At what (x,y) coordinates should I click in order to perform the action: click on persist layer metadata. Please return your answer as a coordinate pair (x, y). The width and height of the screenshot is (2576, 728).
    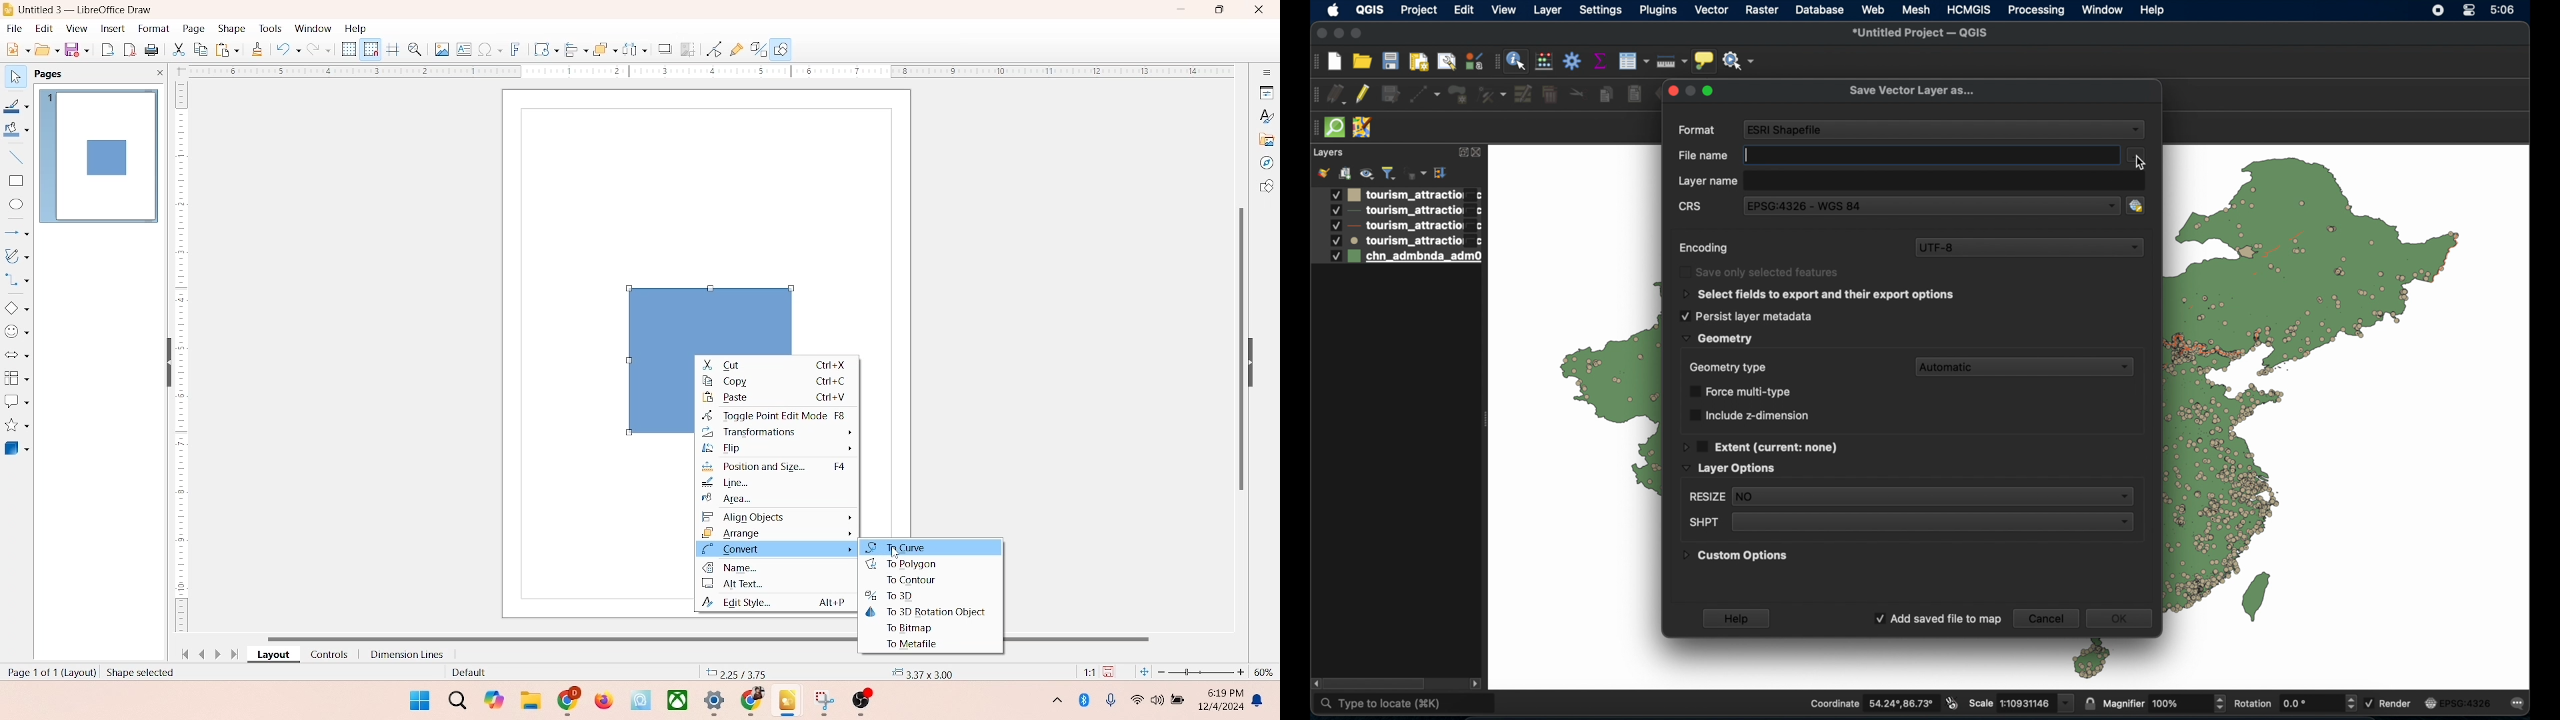
    Looking at the image, I should click on (1746, 316).